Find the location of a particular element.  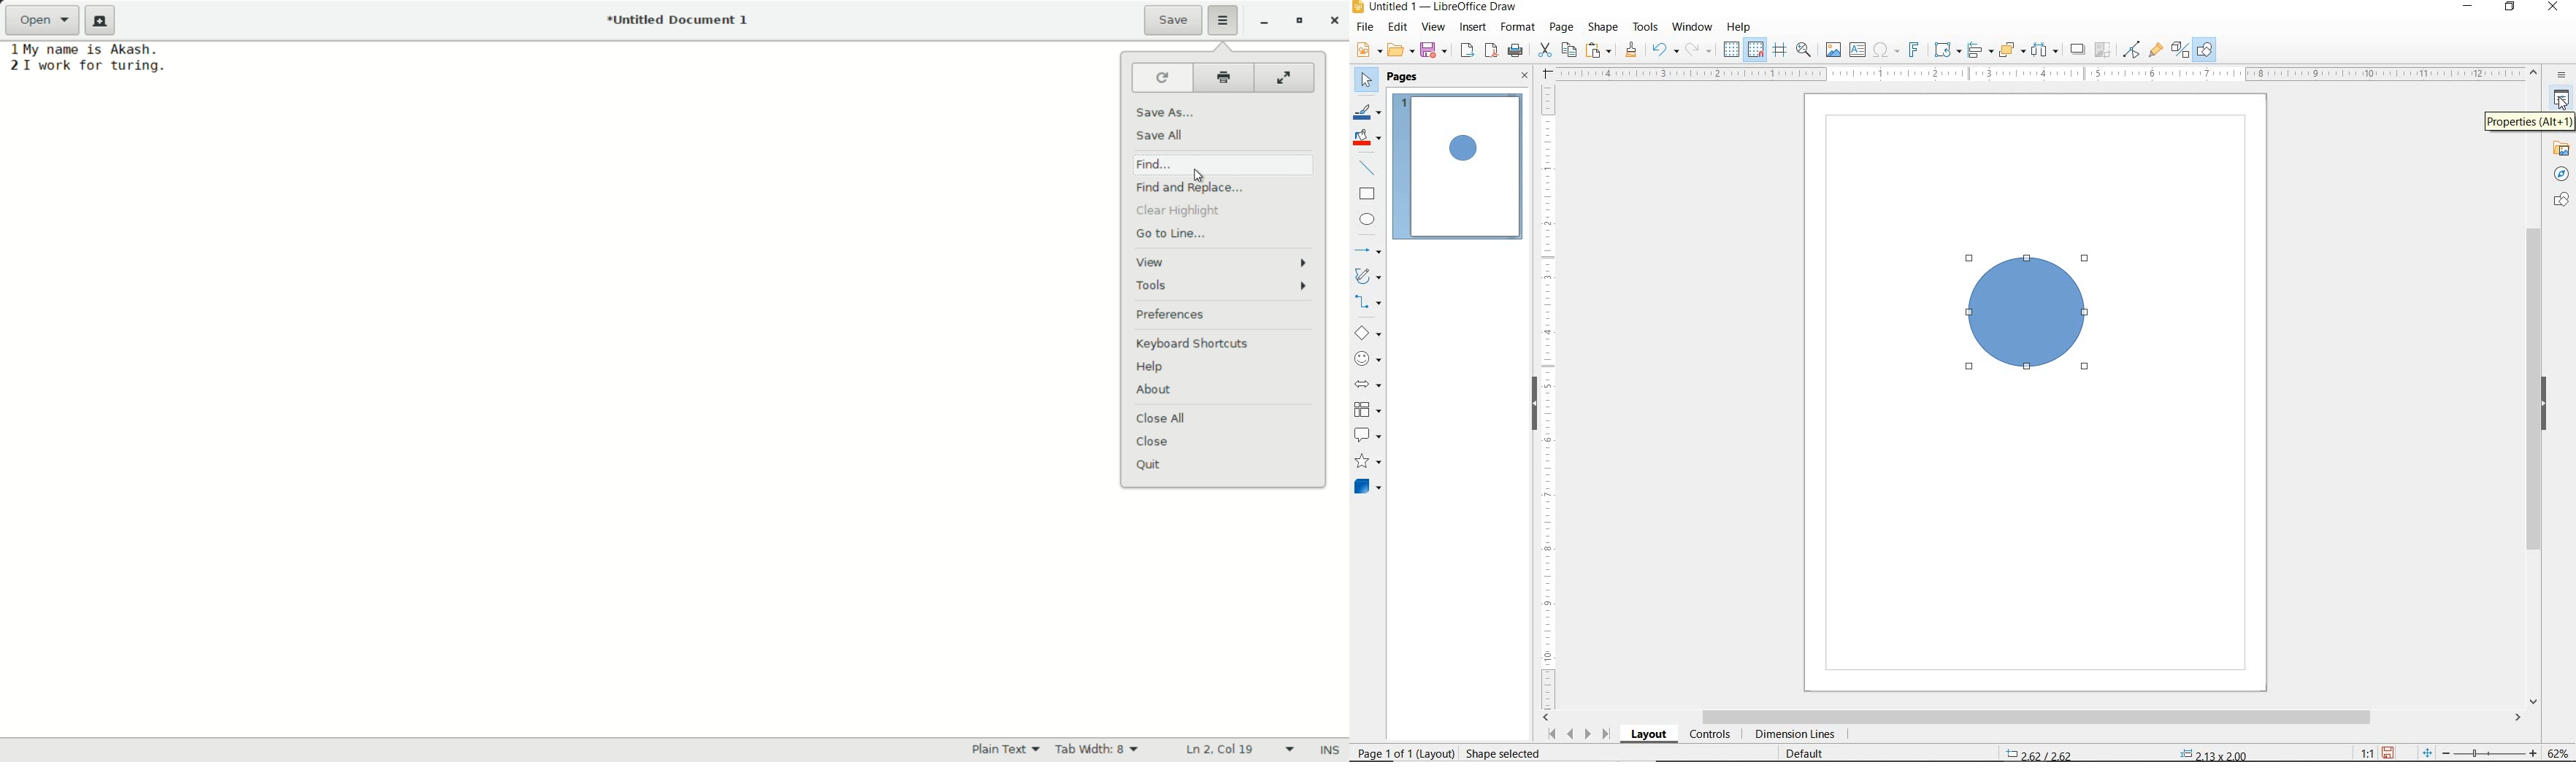

SCROLLBAR is located at coordinates (2531, 396).